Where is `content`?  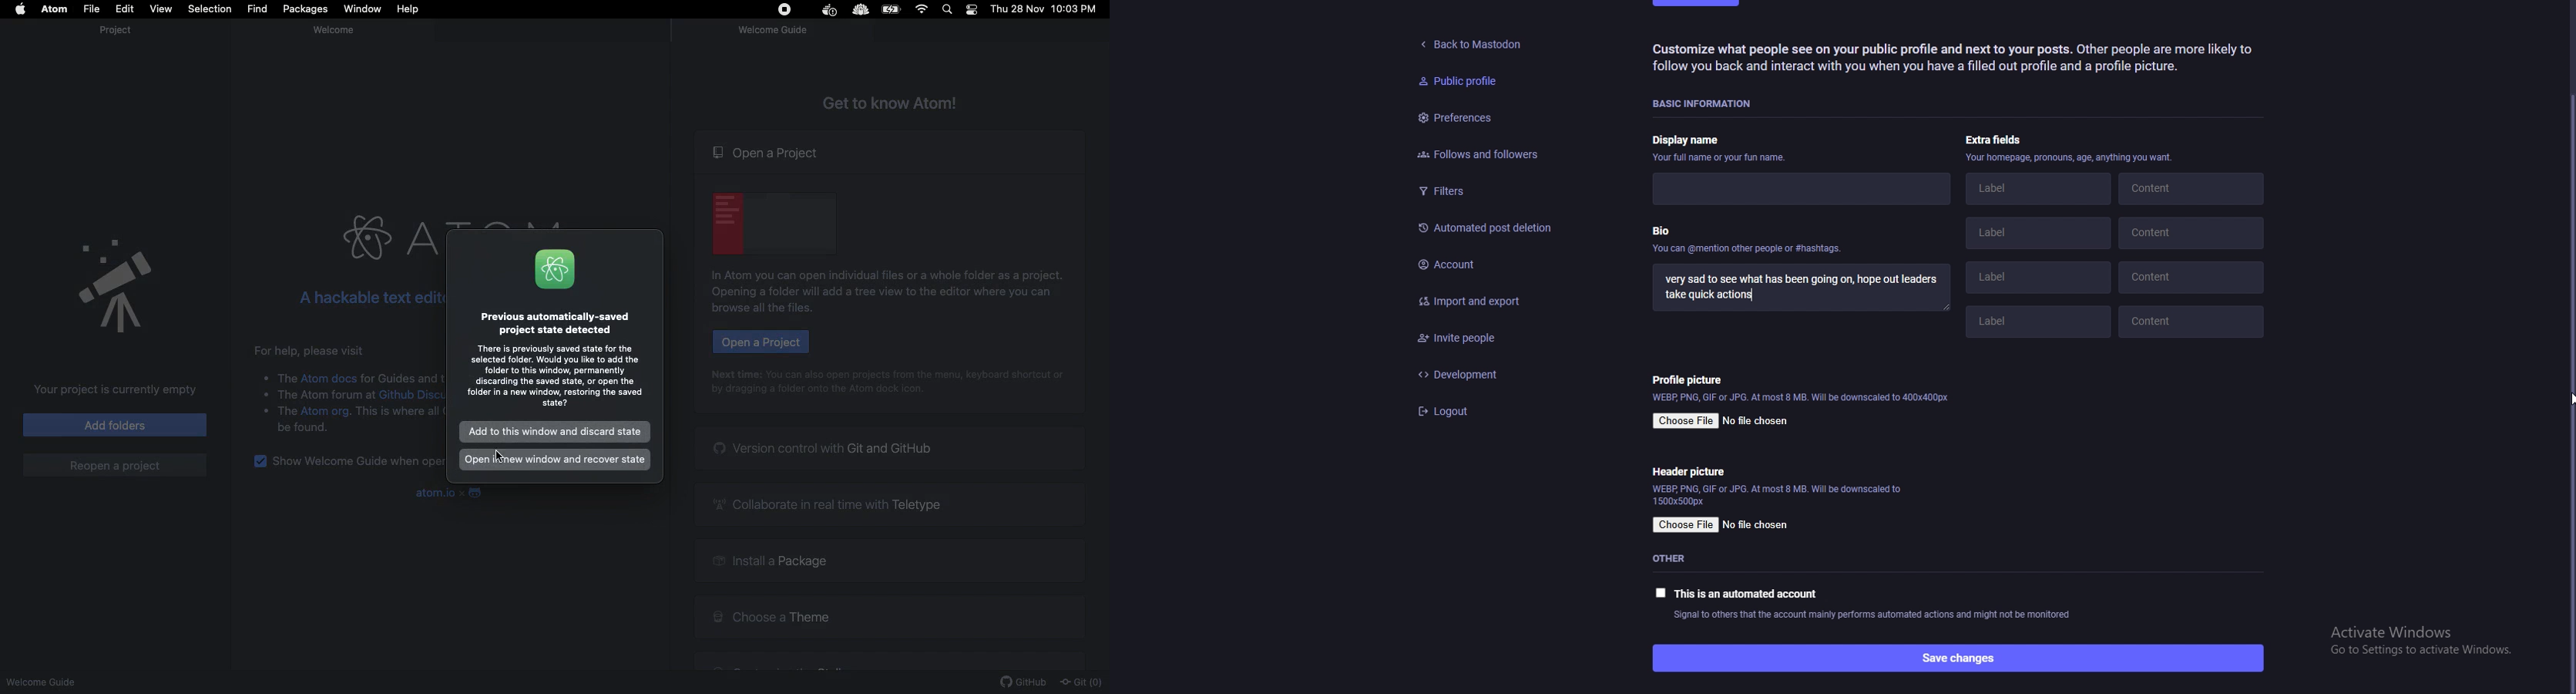
content is located at coordinates (2195, 235).